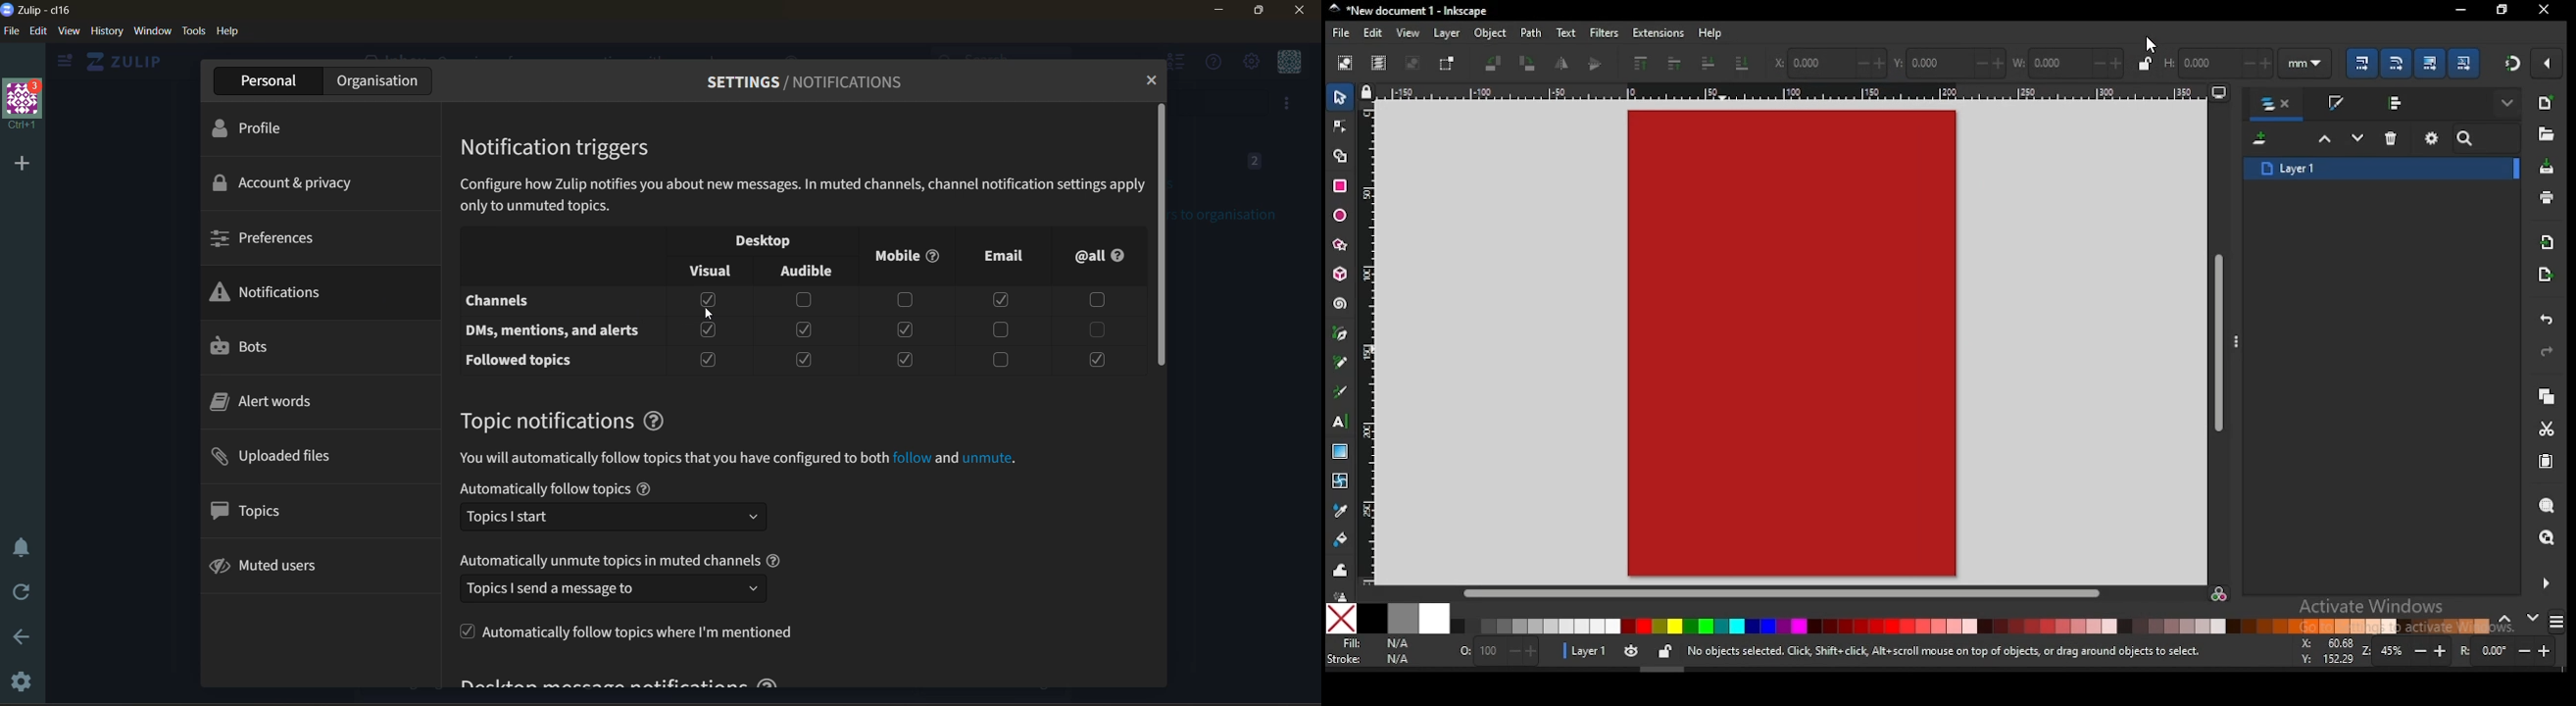 The width and height of the screenshot is (2576, 728). I want to click on icon and filename, so click(1410, 11).